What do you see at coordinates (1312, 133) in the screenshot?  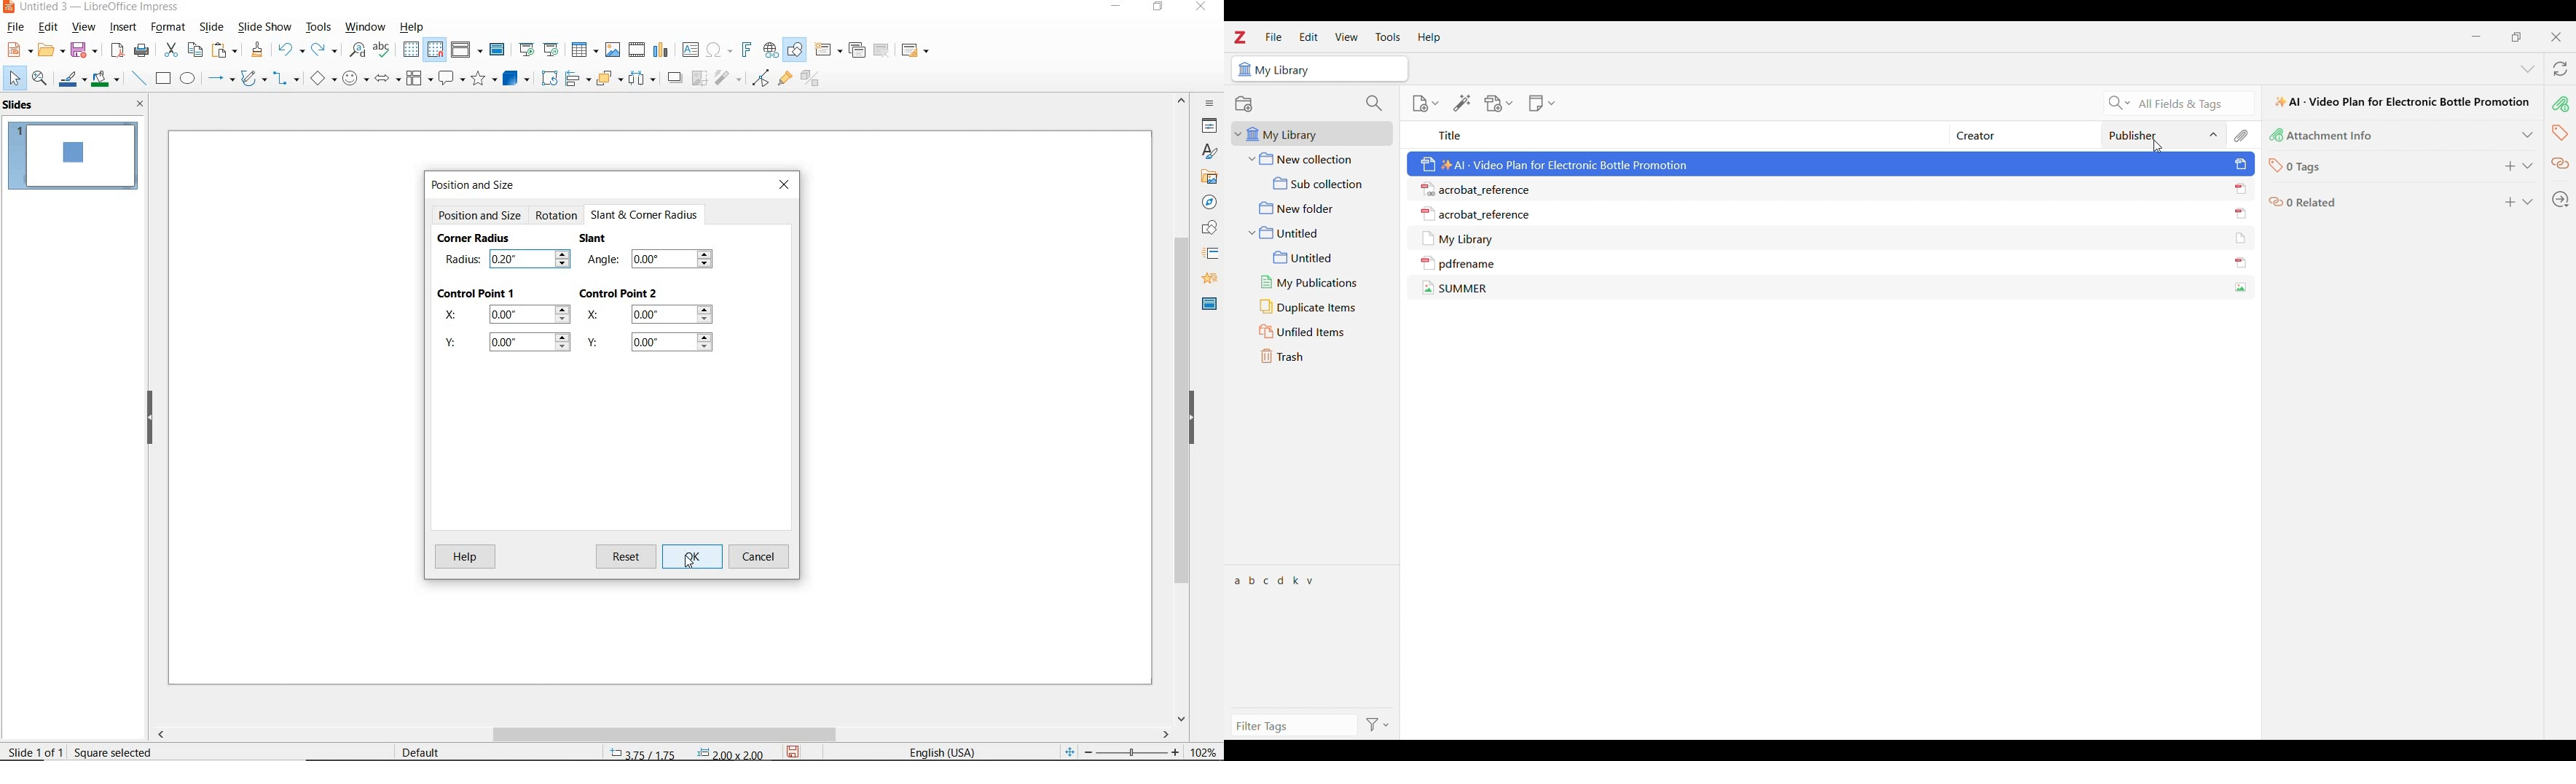 I see `My Library` at bounding box center [1312, 133].